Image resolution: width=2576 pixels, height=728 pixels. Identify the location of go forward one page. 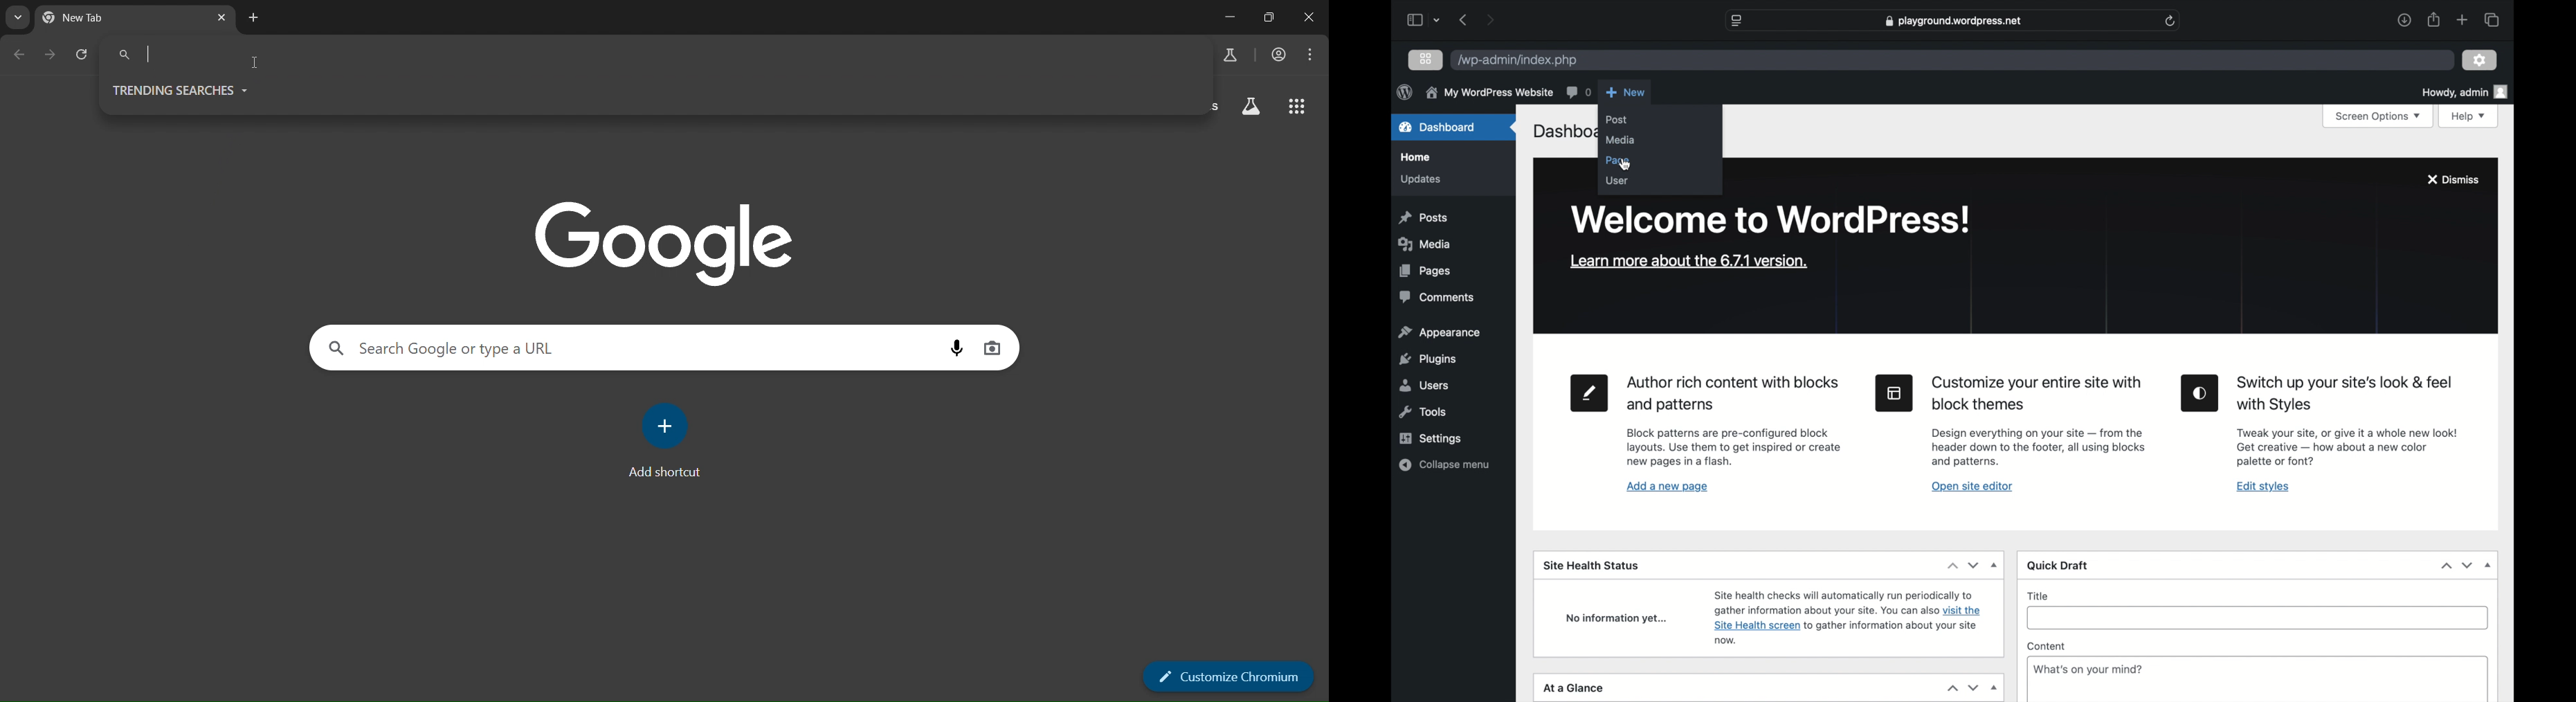
(49, 55).